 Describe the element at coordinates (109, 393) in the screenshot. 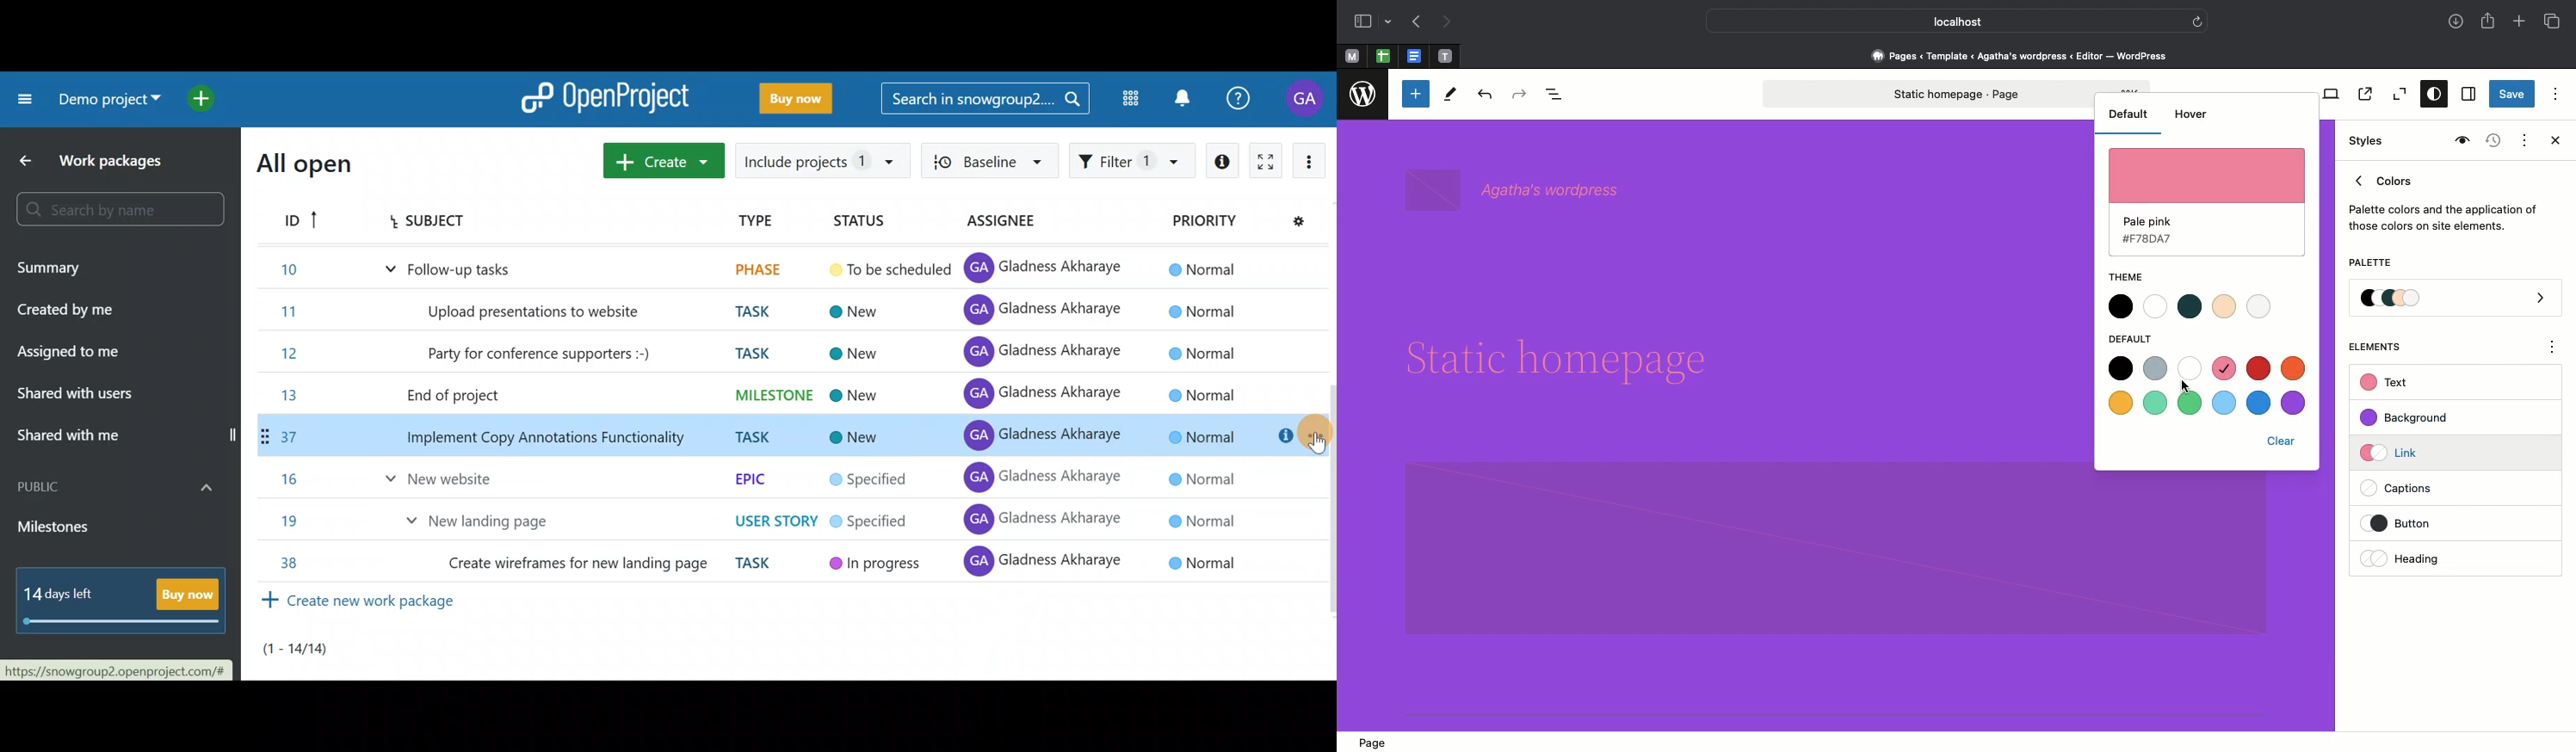

I see `Shared with users` at that location.